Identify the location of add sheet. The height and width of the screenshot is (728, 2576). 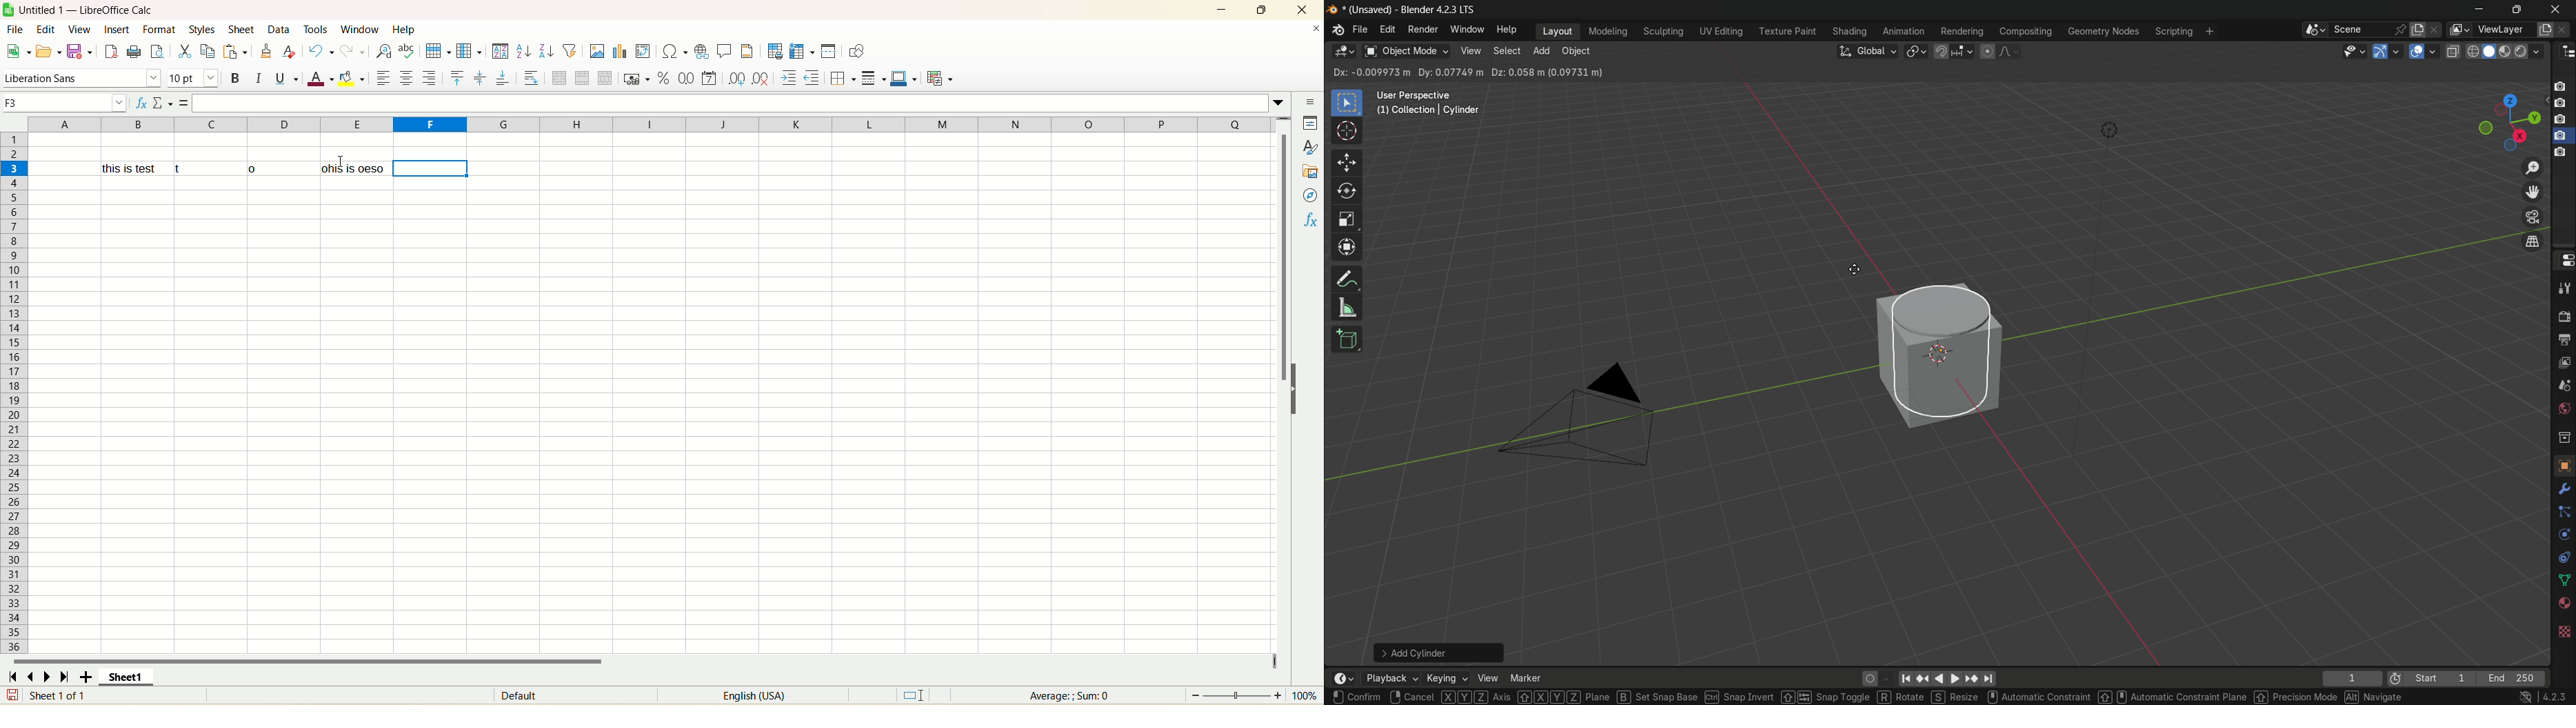
(89, 675).